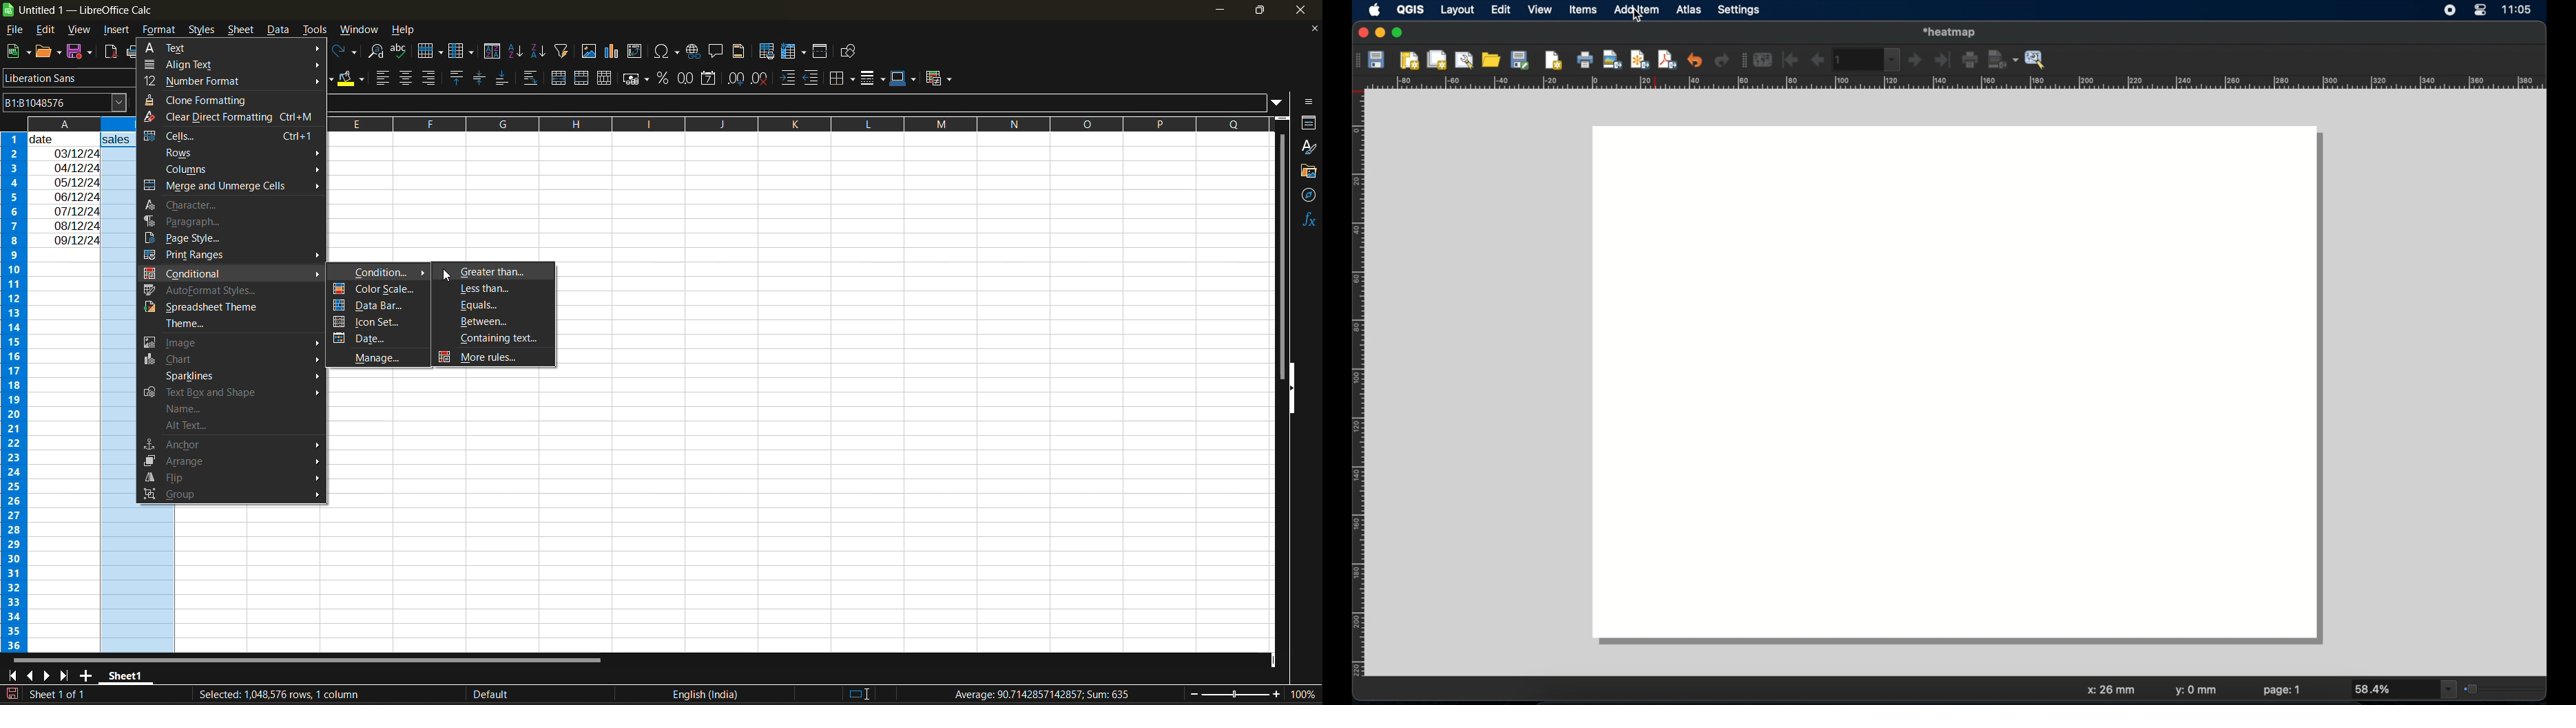 This screenshot has width=2576, height=728. What do you see at coordinates (132, 52) in the screenshot?
I see `print` at bounding box center [132, 52].